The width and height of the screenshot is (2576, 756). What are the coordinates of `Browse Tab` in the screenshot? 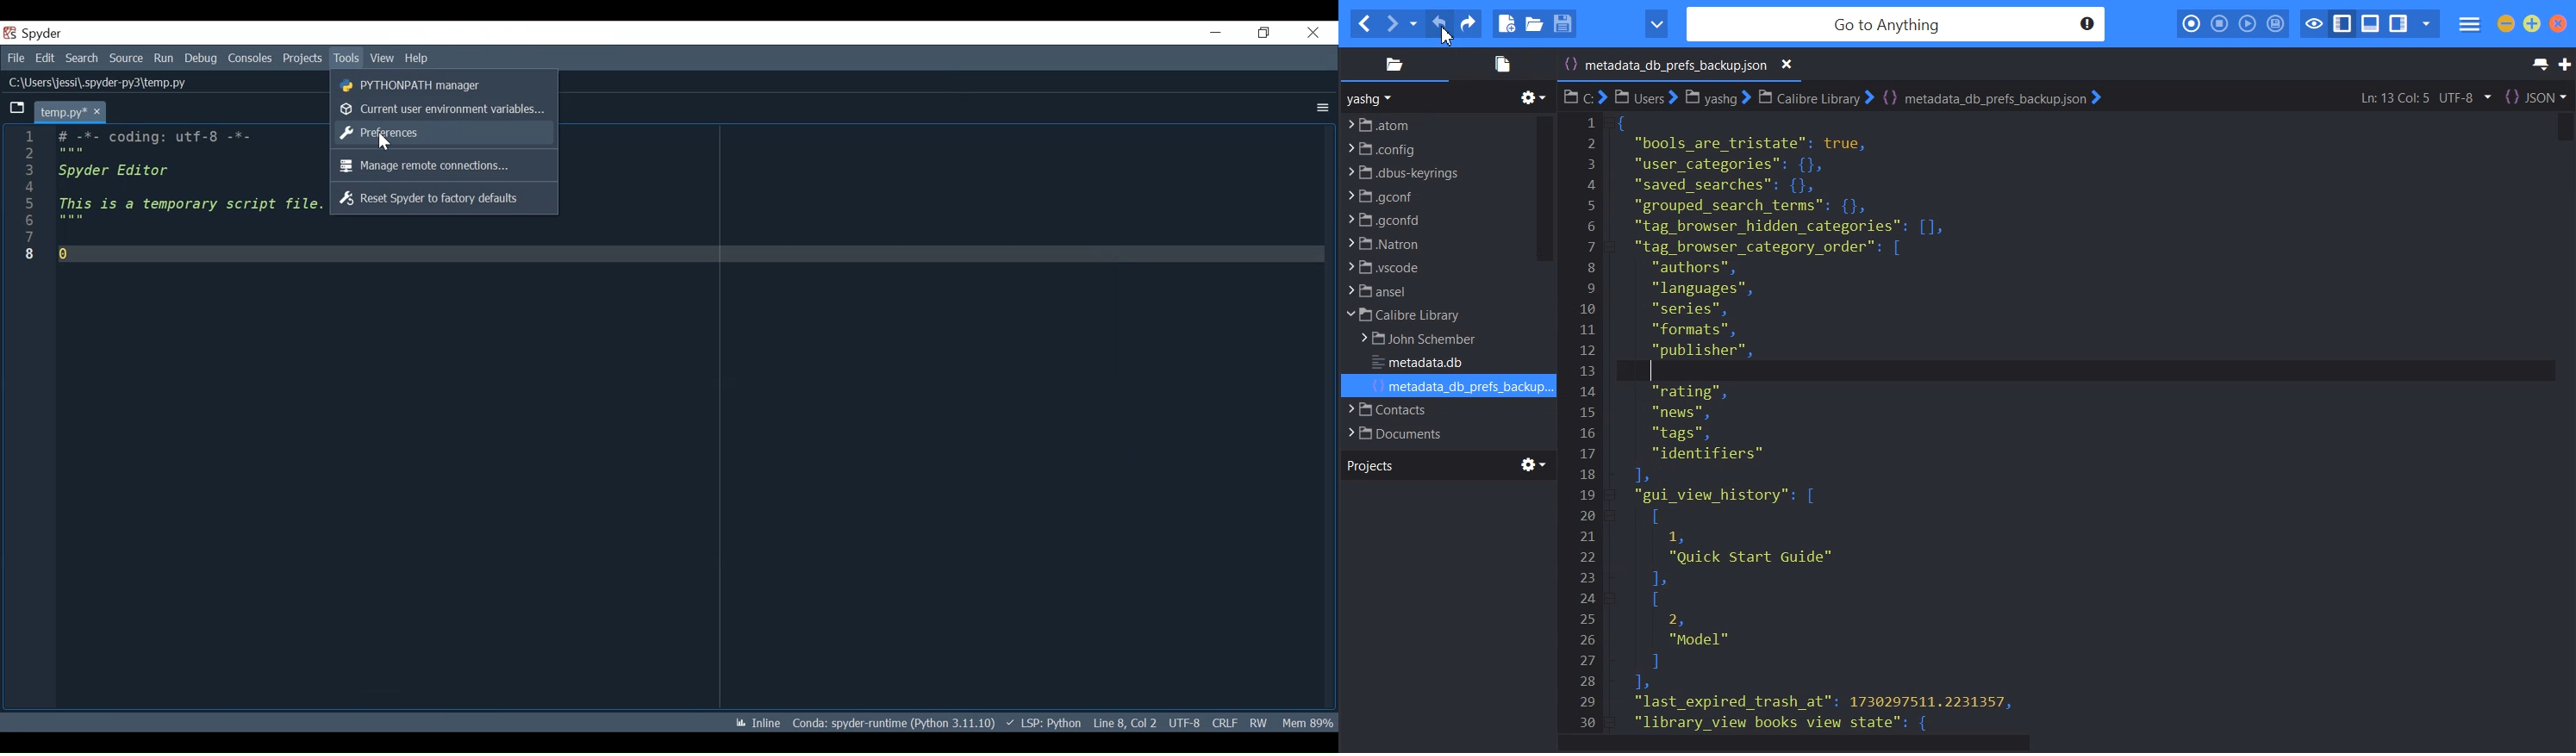 It's located at (16, 109).